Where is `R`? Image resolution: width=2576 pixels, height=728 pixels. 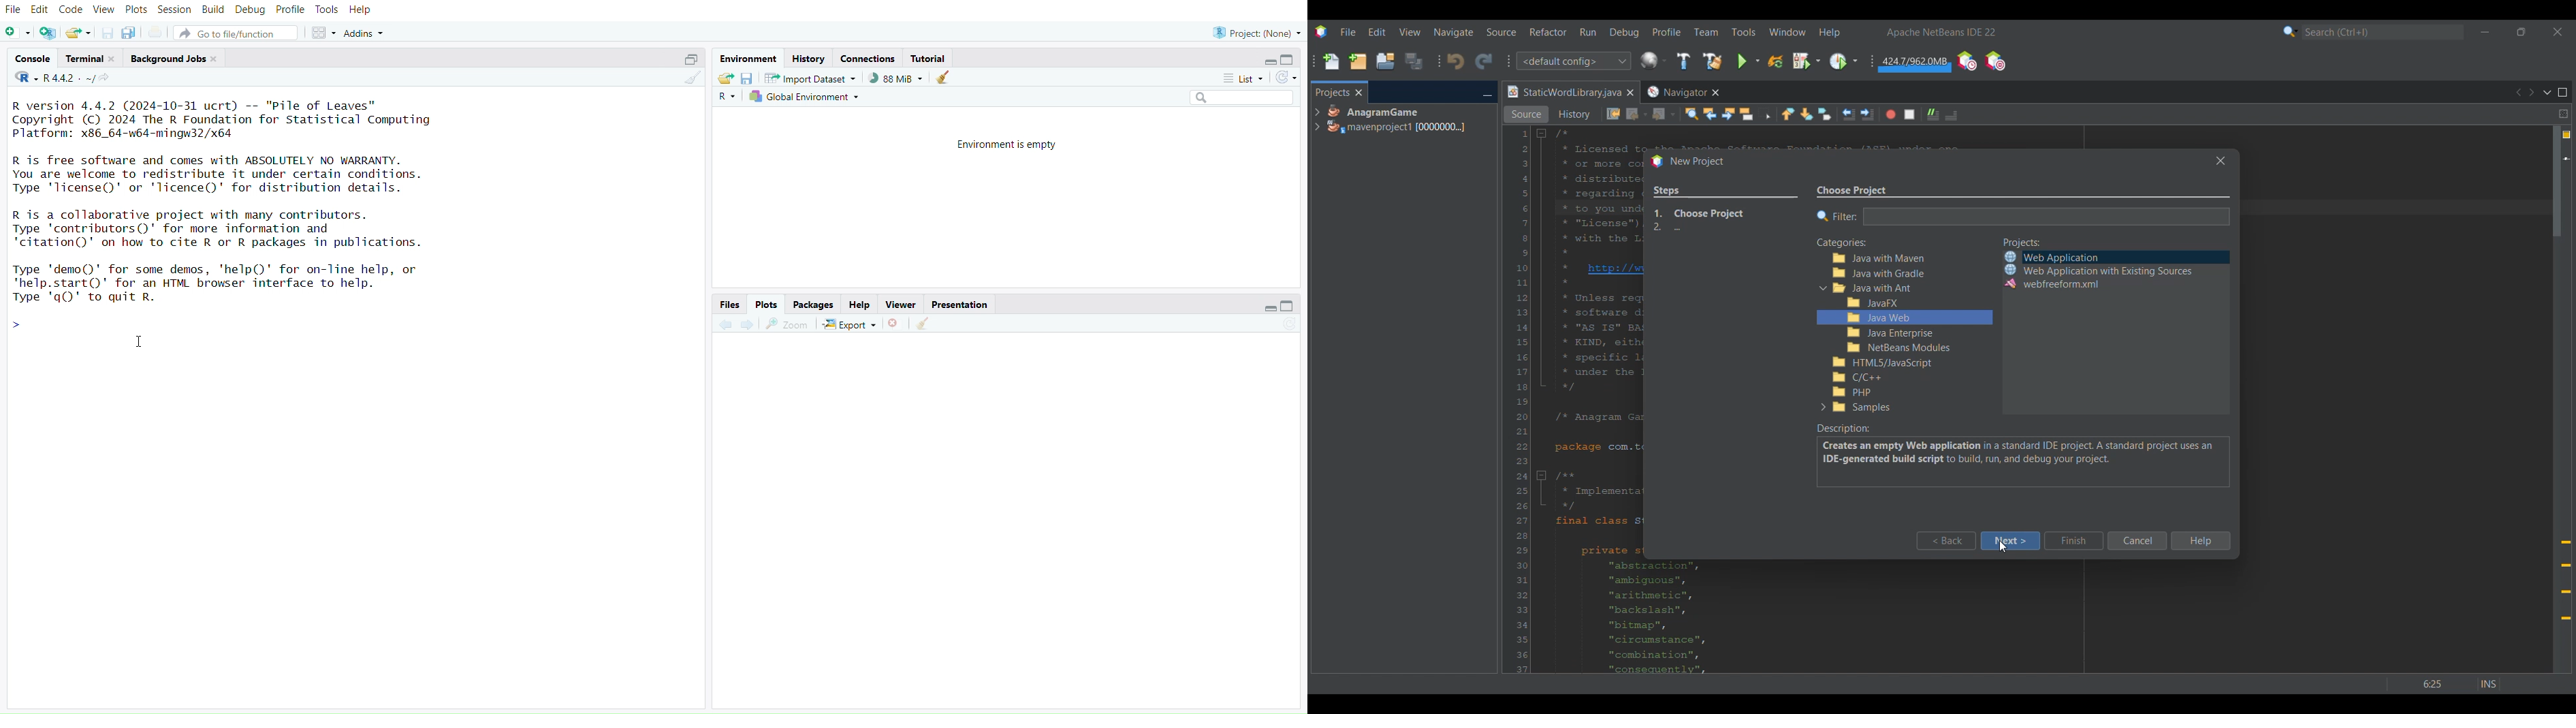
R is located at coordinates (727, 97).